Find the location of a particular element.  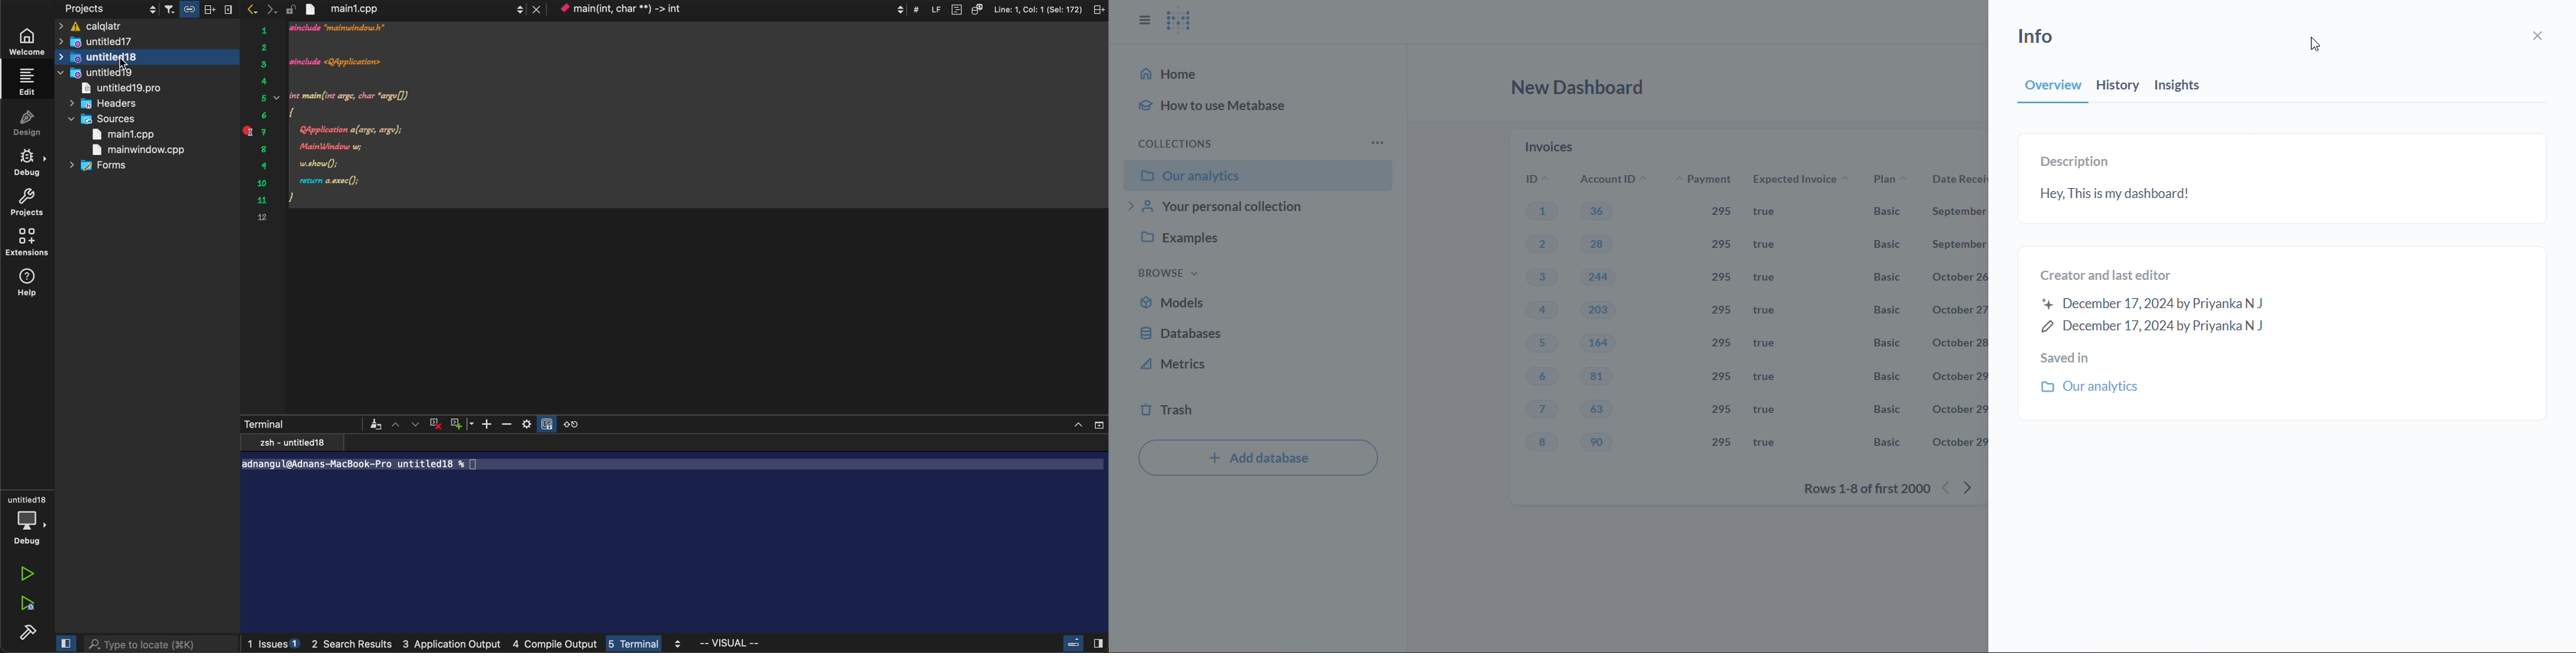

cross is located at coordinates (439, 423).